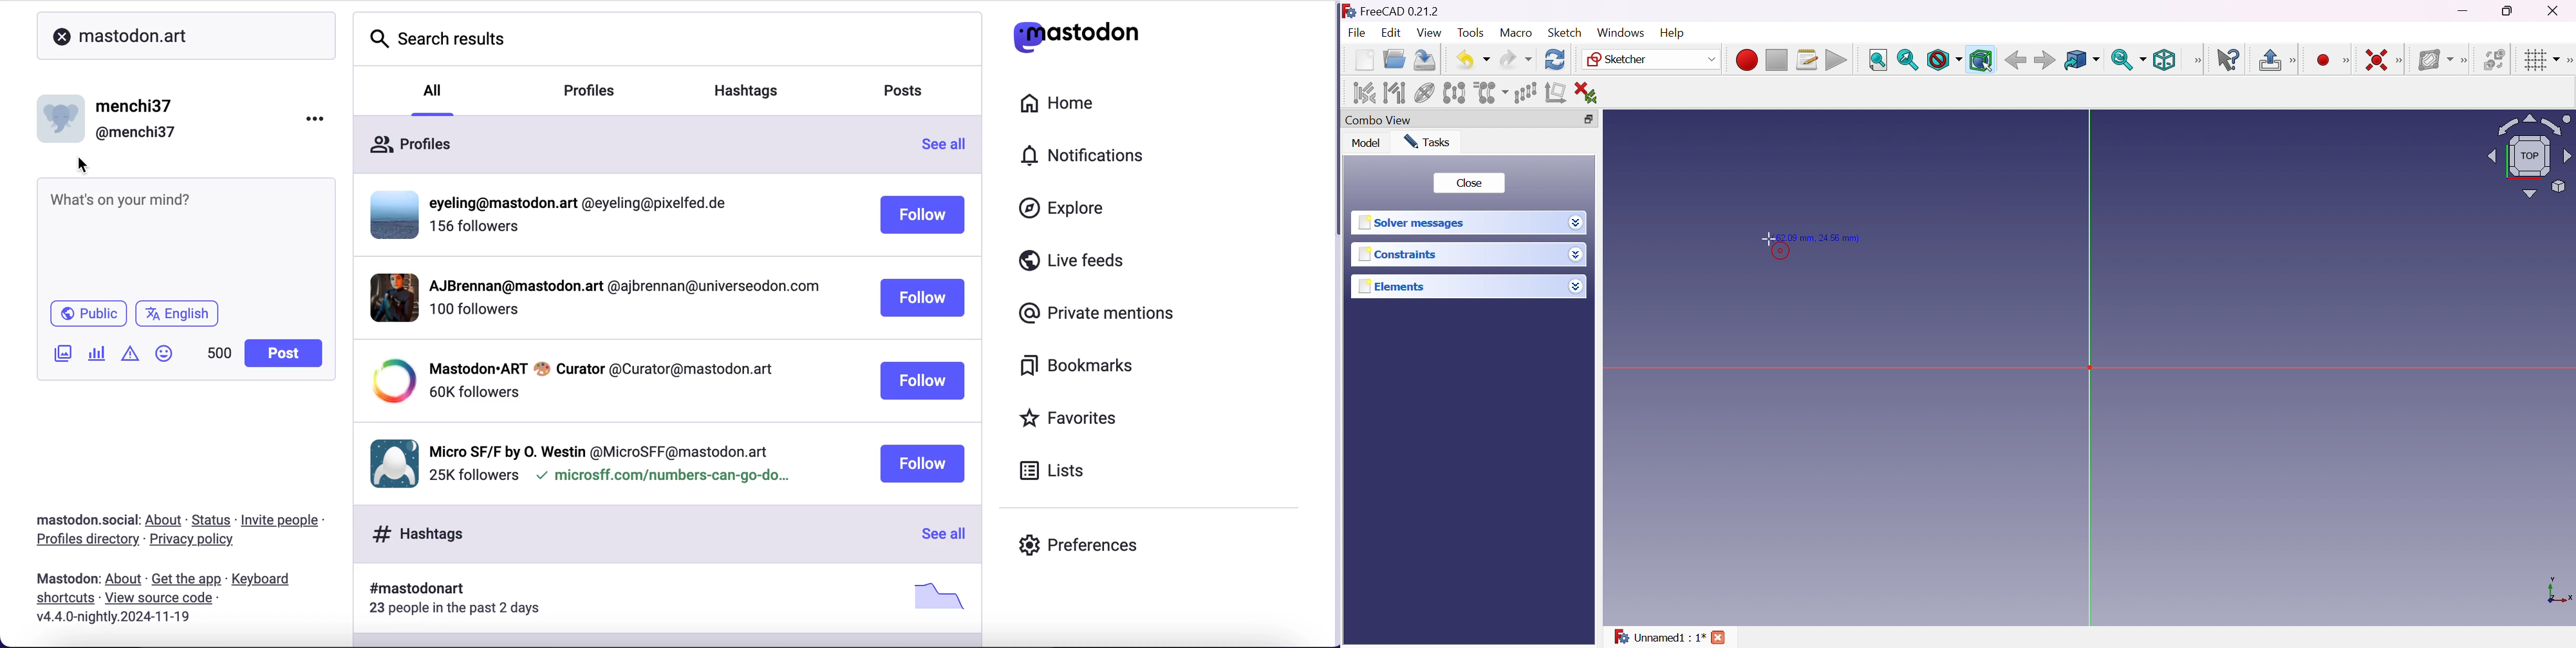 This screenshot has height=672, width=2576. I want to click on New, so click(1365, 59).